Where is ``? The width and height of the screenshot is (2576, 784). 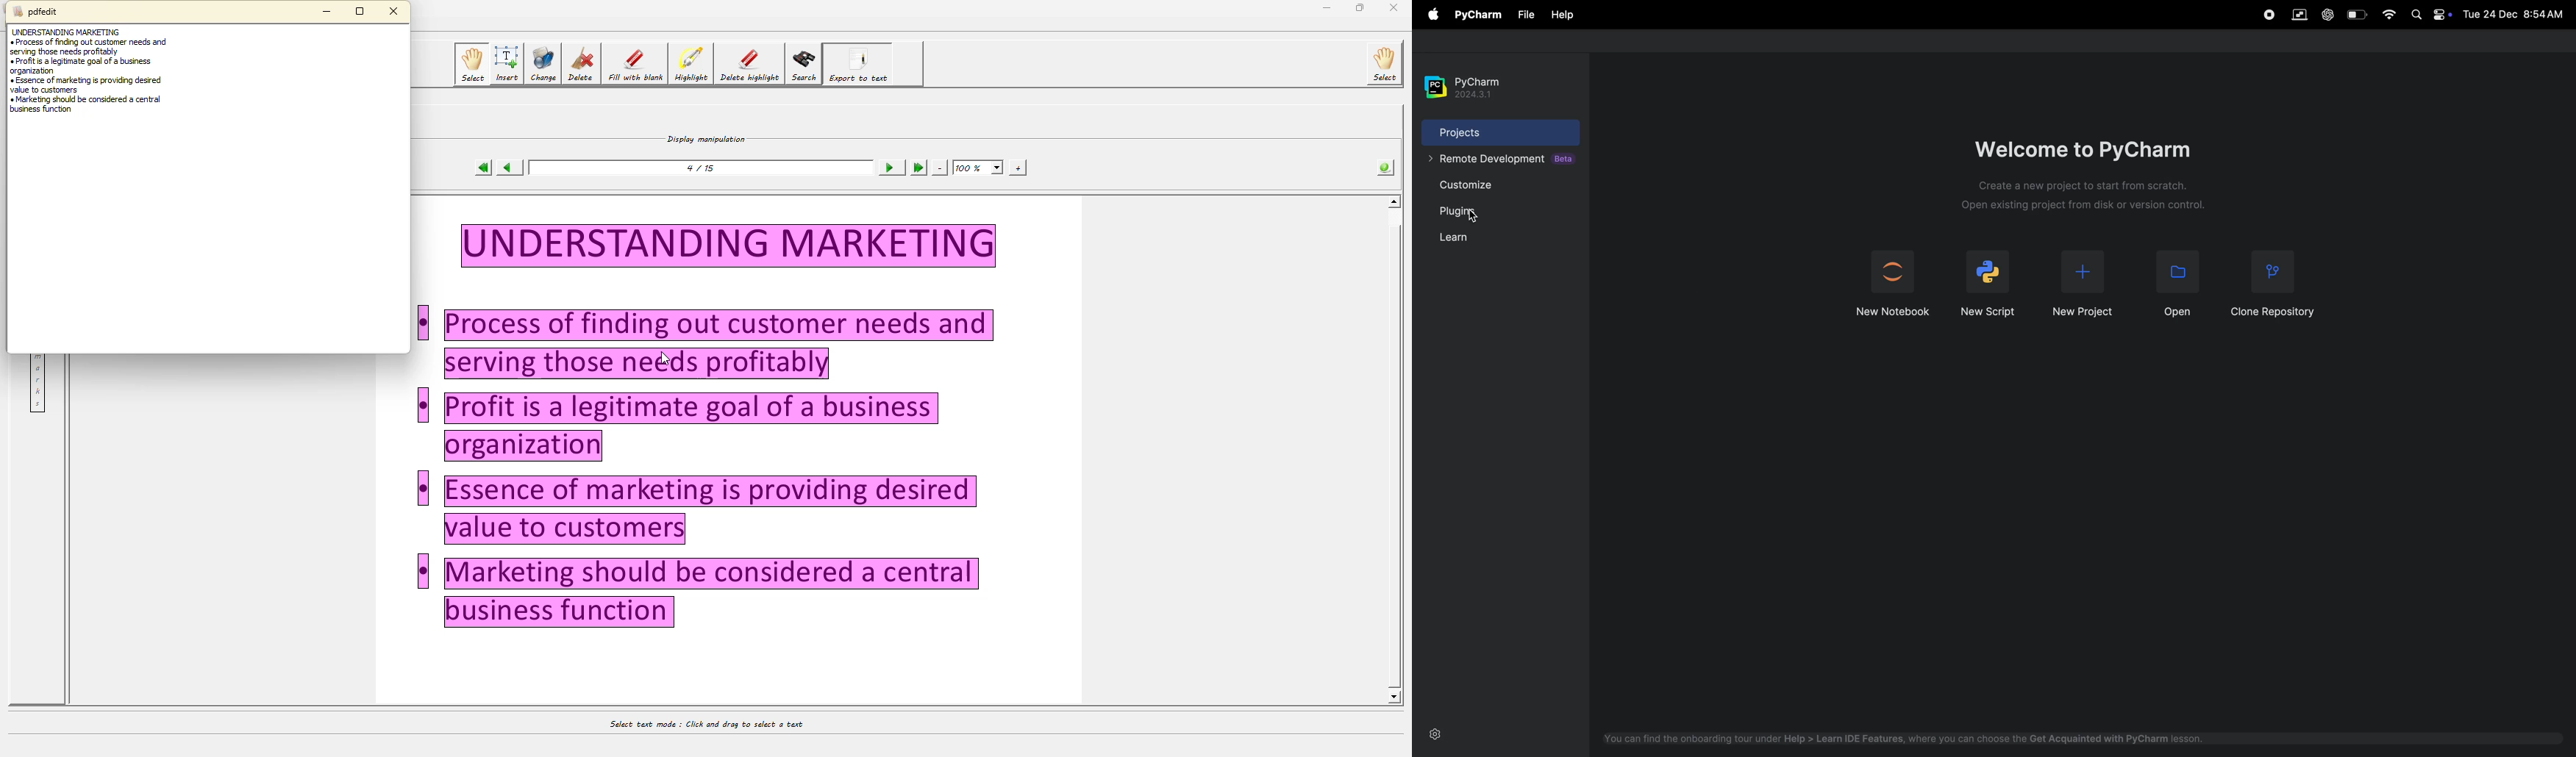
 is located at coordinates (1396, 700).